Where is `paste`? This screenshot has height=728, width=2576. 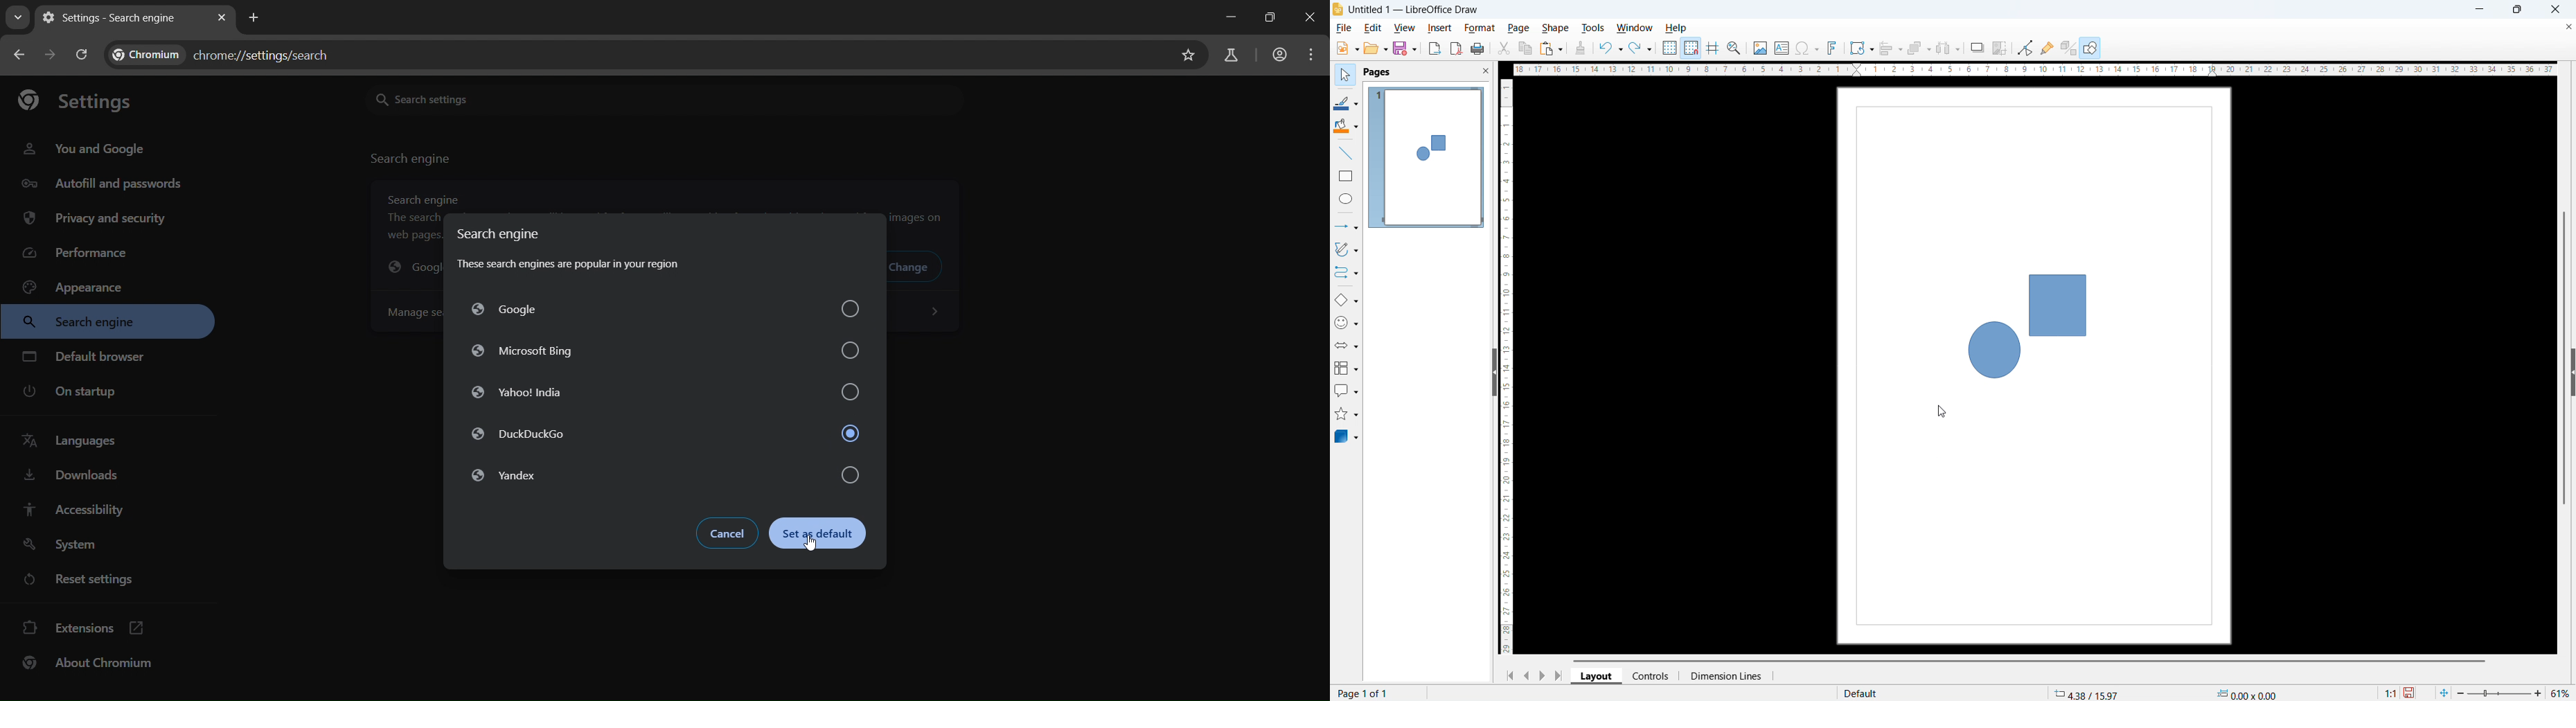
paste is located at coordinates (1553, 49).